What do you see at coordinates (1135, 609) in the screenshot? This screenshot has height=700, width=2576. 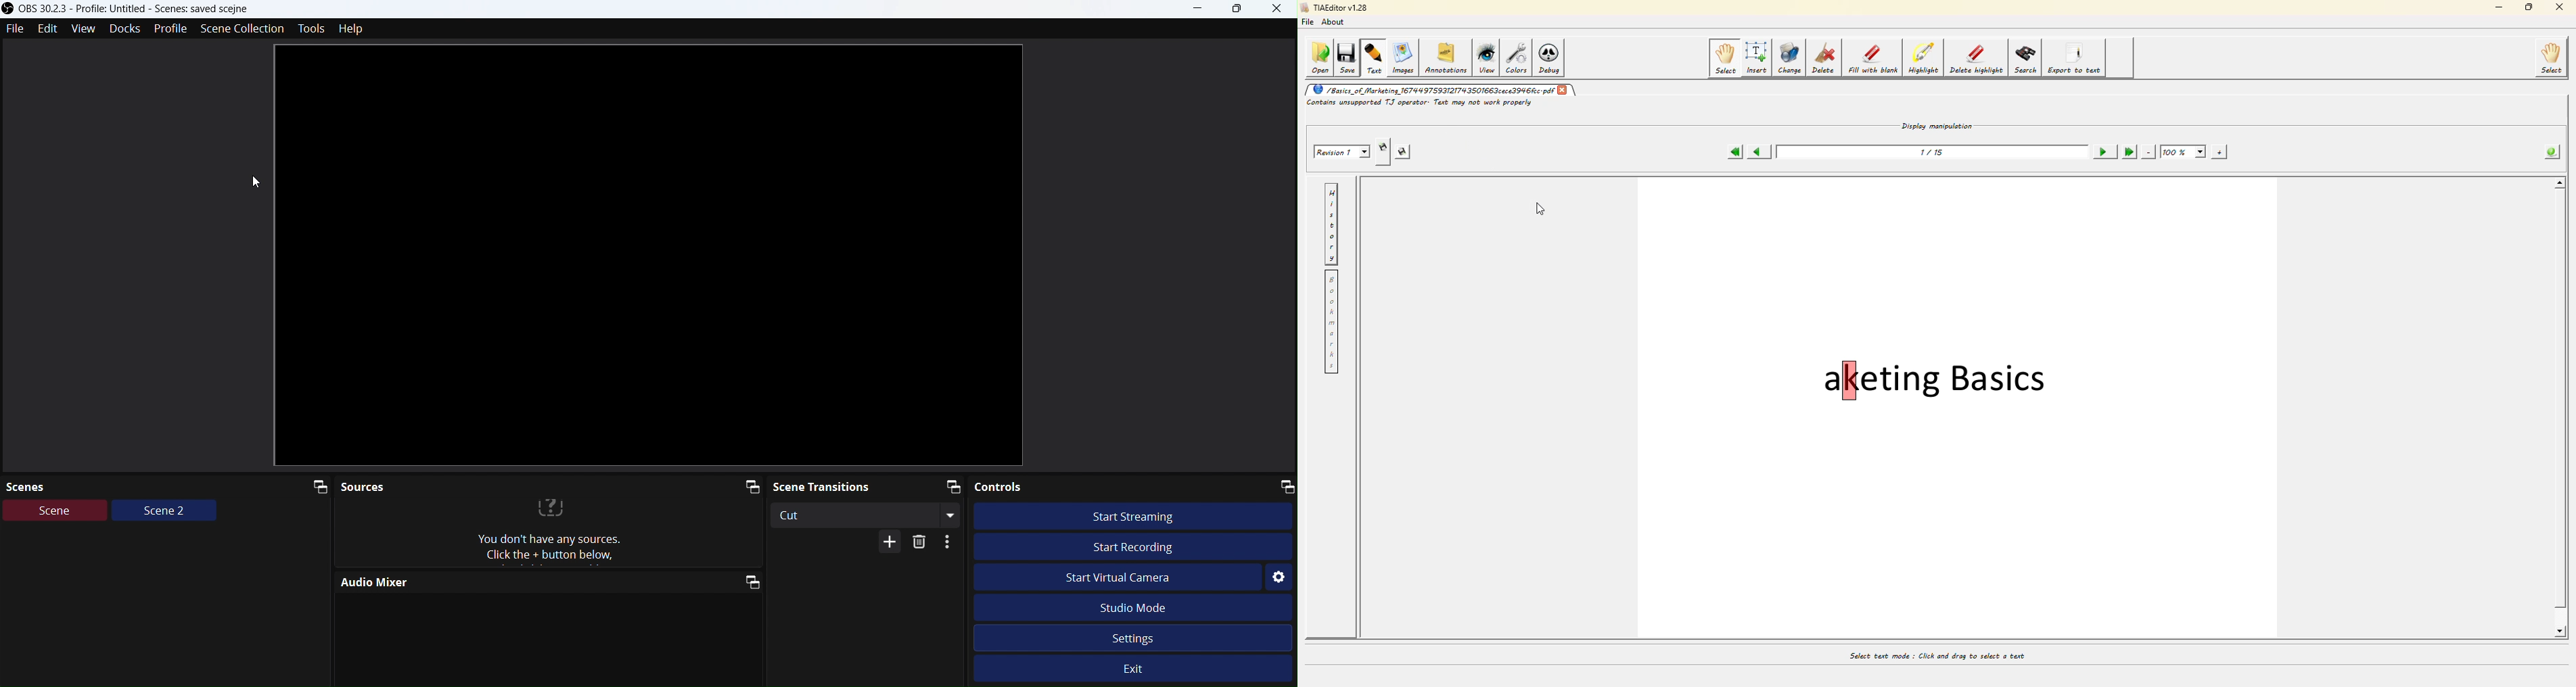 I see `Studio Mode` at bounding box center [1135, 609].